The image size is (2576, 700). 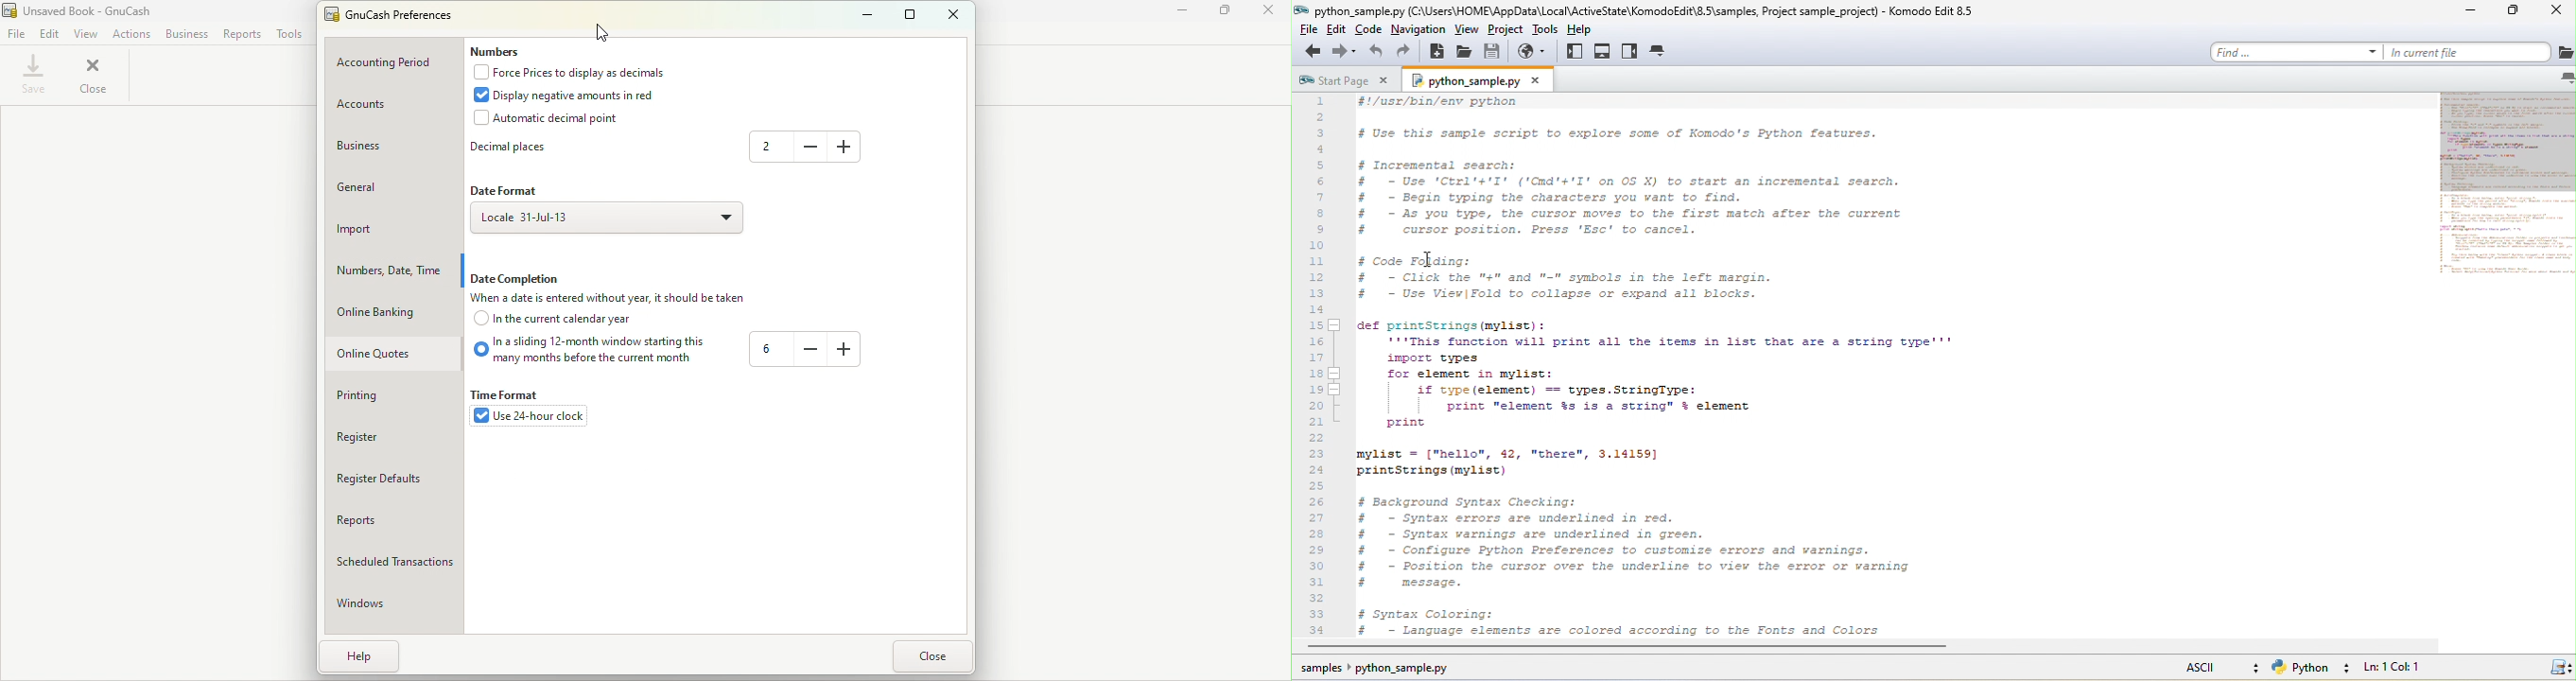 What do you see at coordinates (845, 351) in the screenshot?
I see `+` at bounding box center [845, 351].